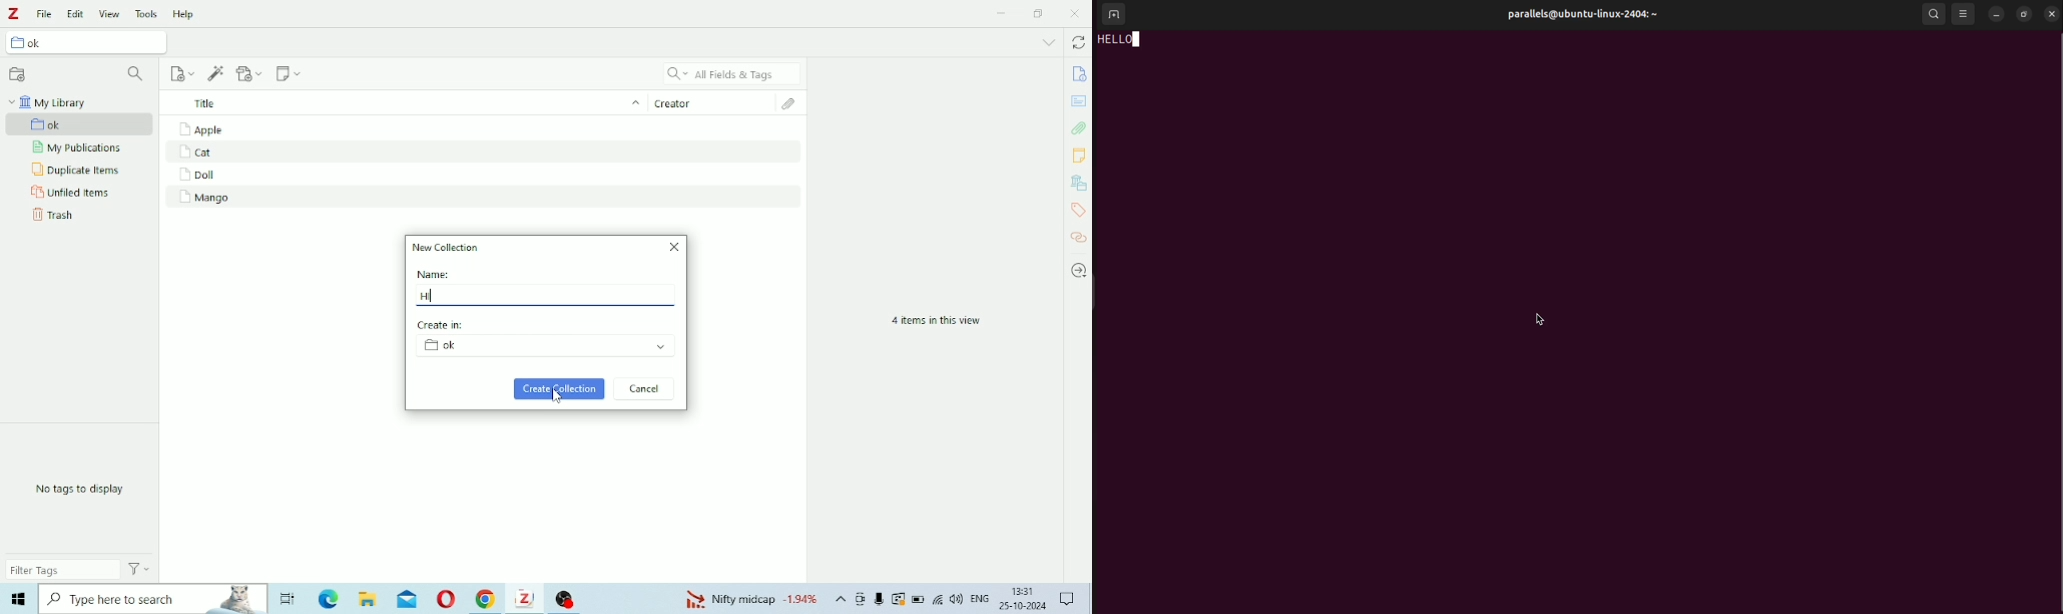  I want to click on Add Attachment, so click(251, 73).